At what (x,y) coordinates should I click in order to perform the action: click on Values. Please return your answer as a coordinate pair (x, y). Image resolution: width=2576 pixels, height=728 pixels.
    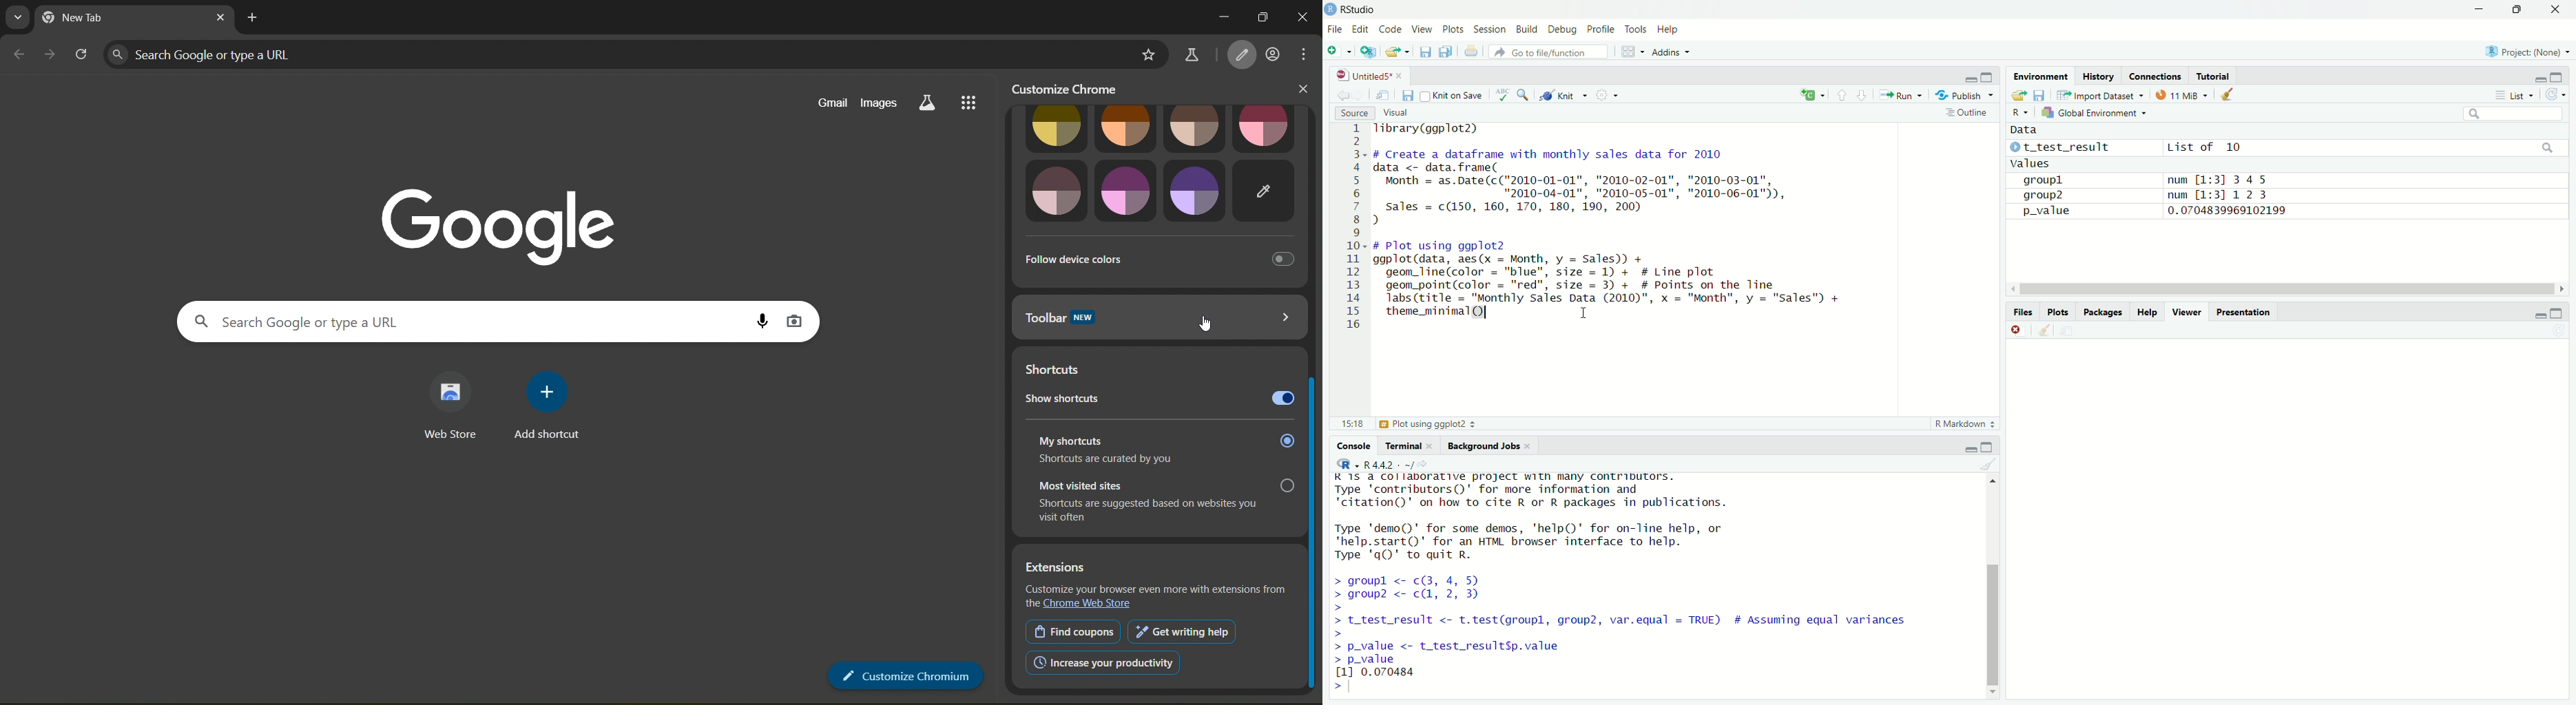
    Looking at the image, I should click on (2030, 164).